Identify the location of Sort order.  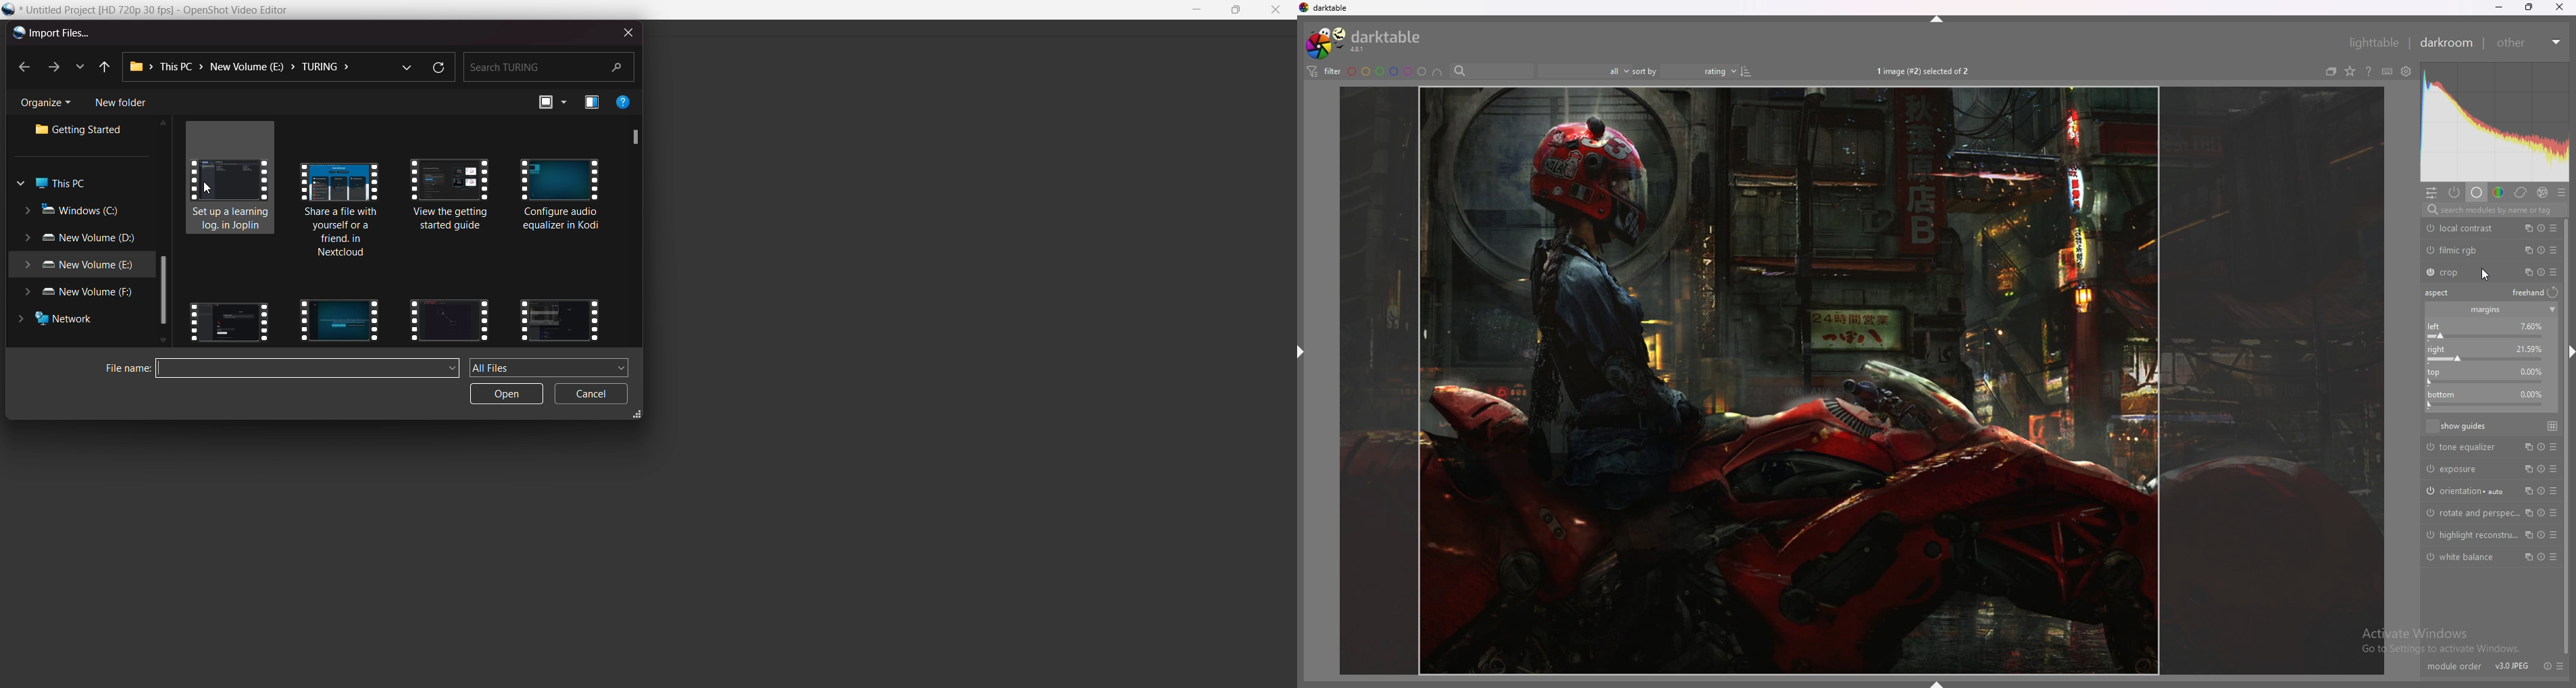
(1708, 71).